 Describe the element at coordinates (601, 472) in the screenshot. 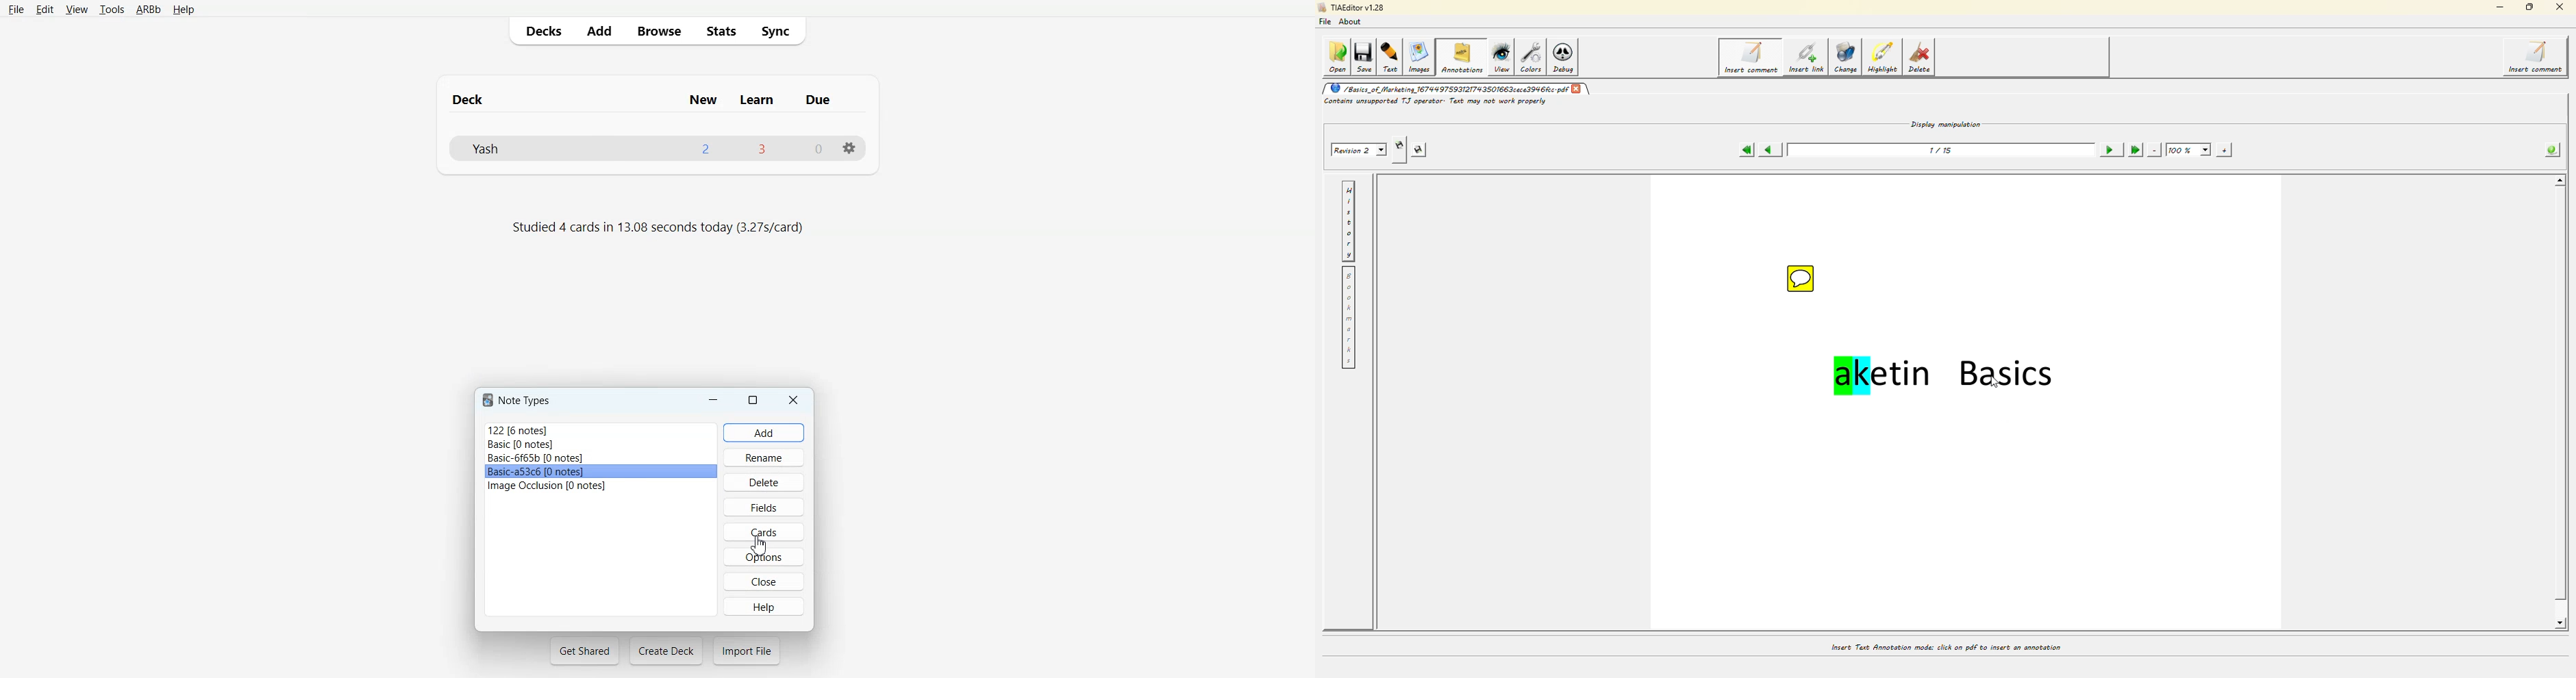

I see `Basic-a53r6` at that location.